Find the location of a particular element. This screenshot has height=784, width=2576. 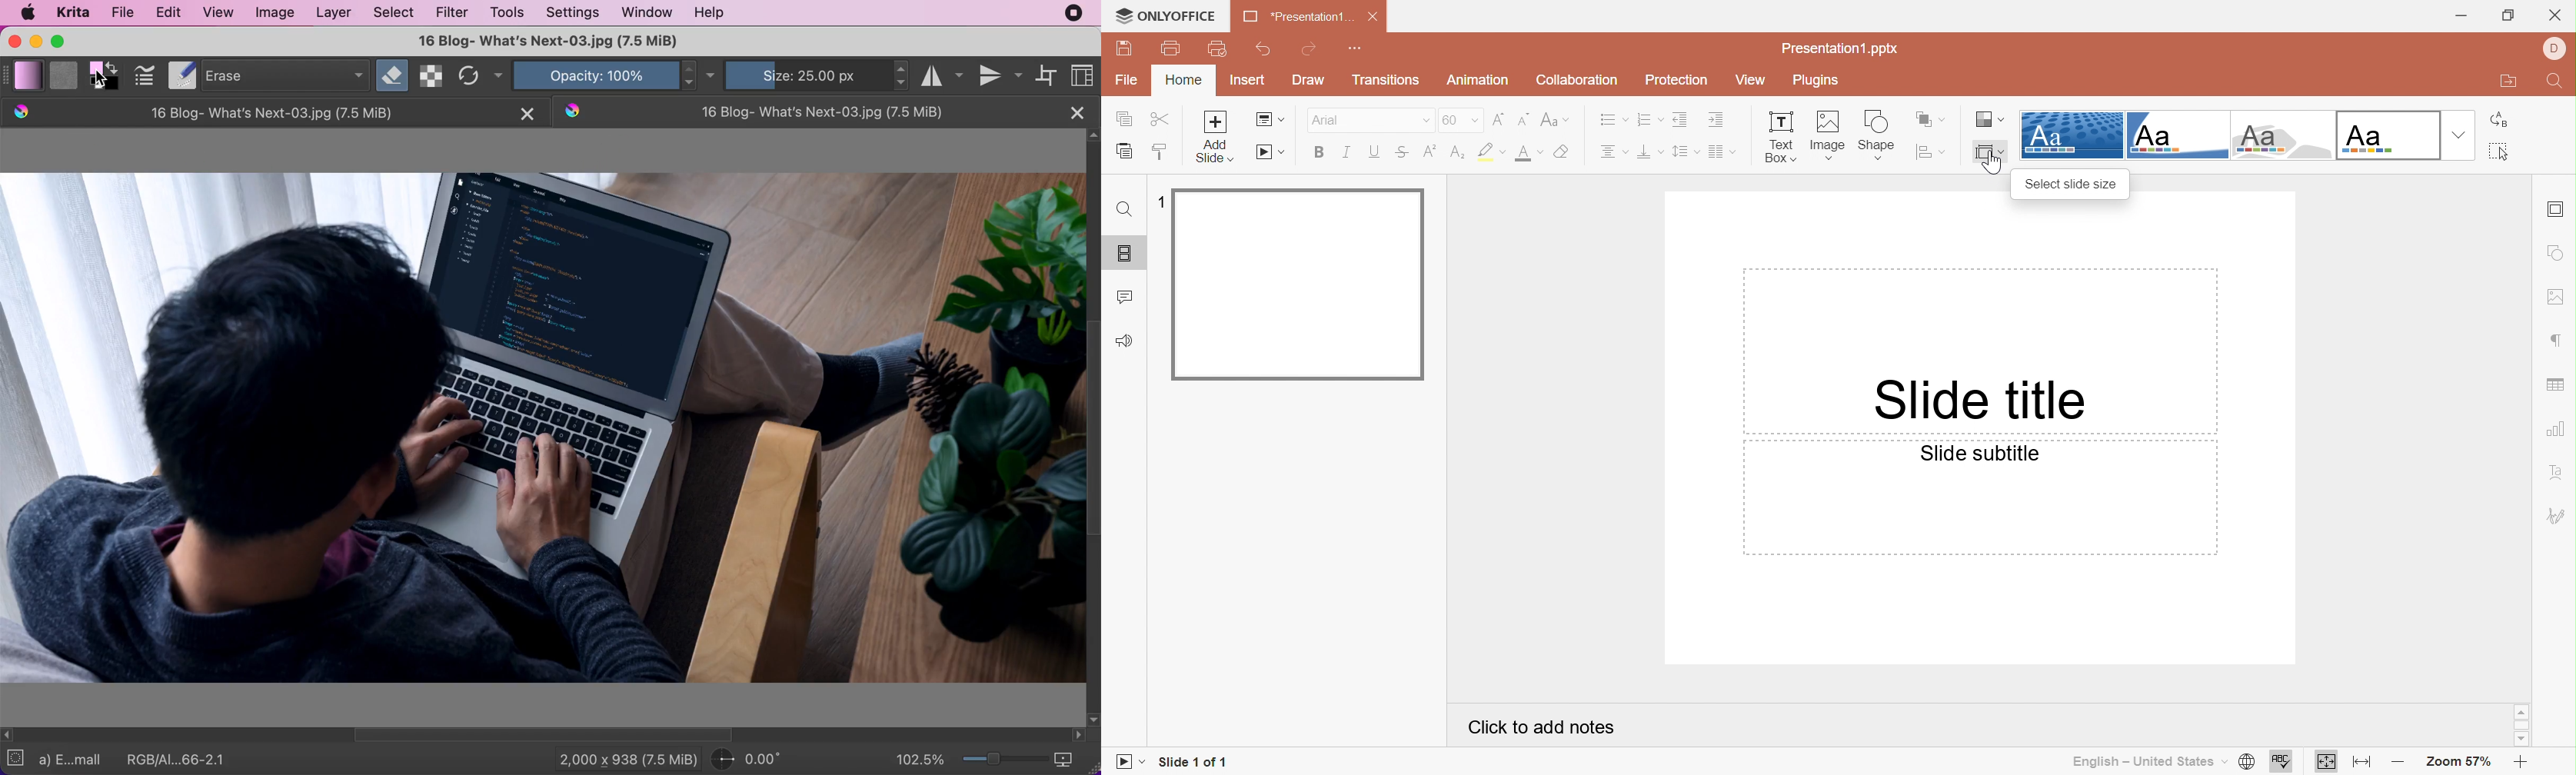

preserve alpha is located at coordinates (429, 75).